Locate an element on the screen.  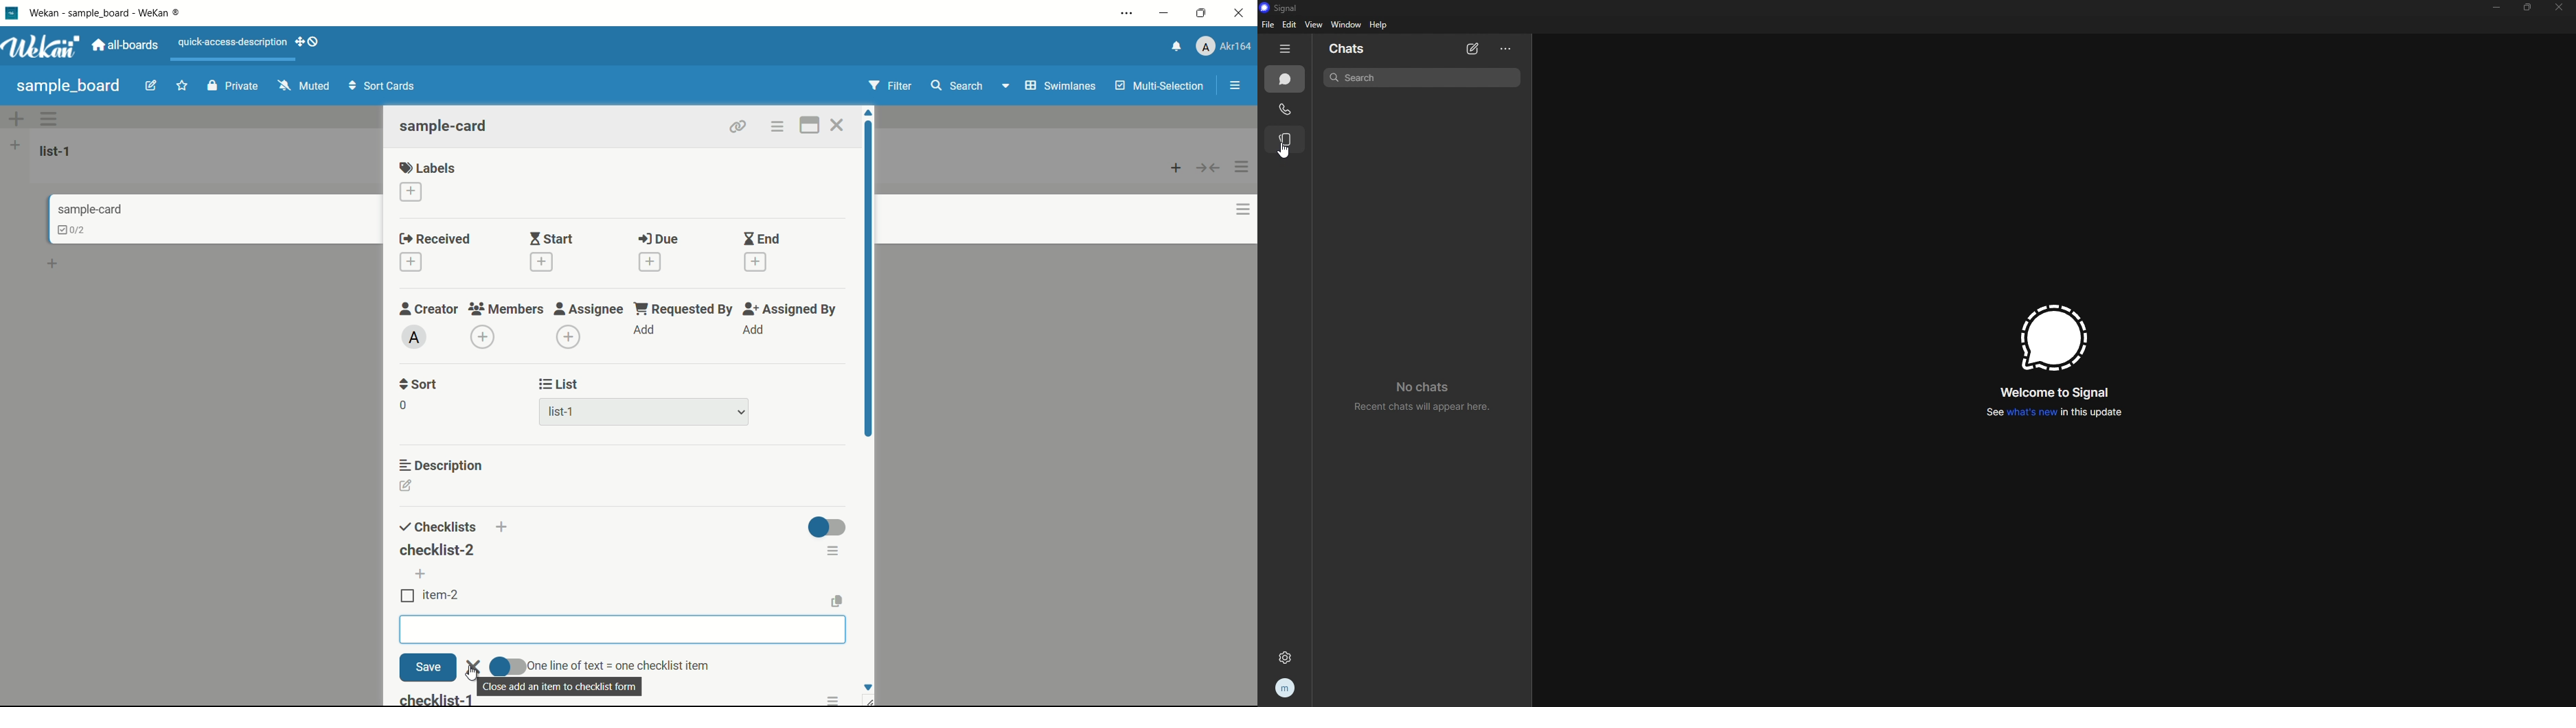
assigned by is located at coordinates (791, 309).